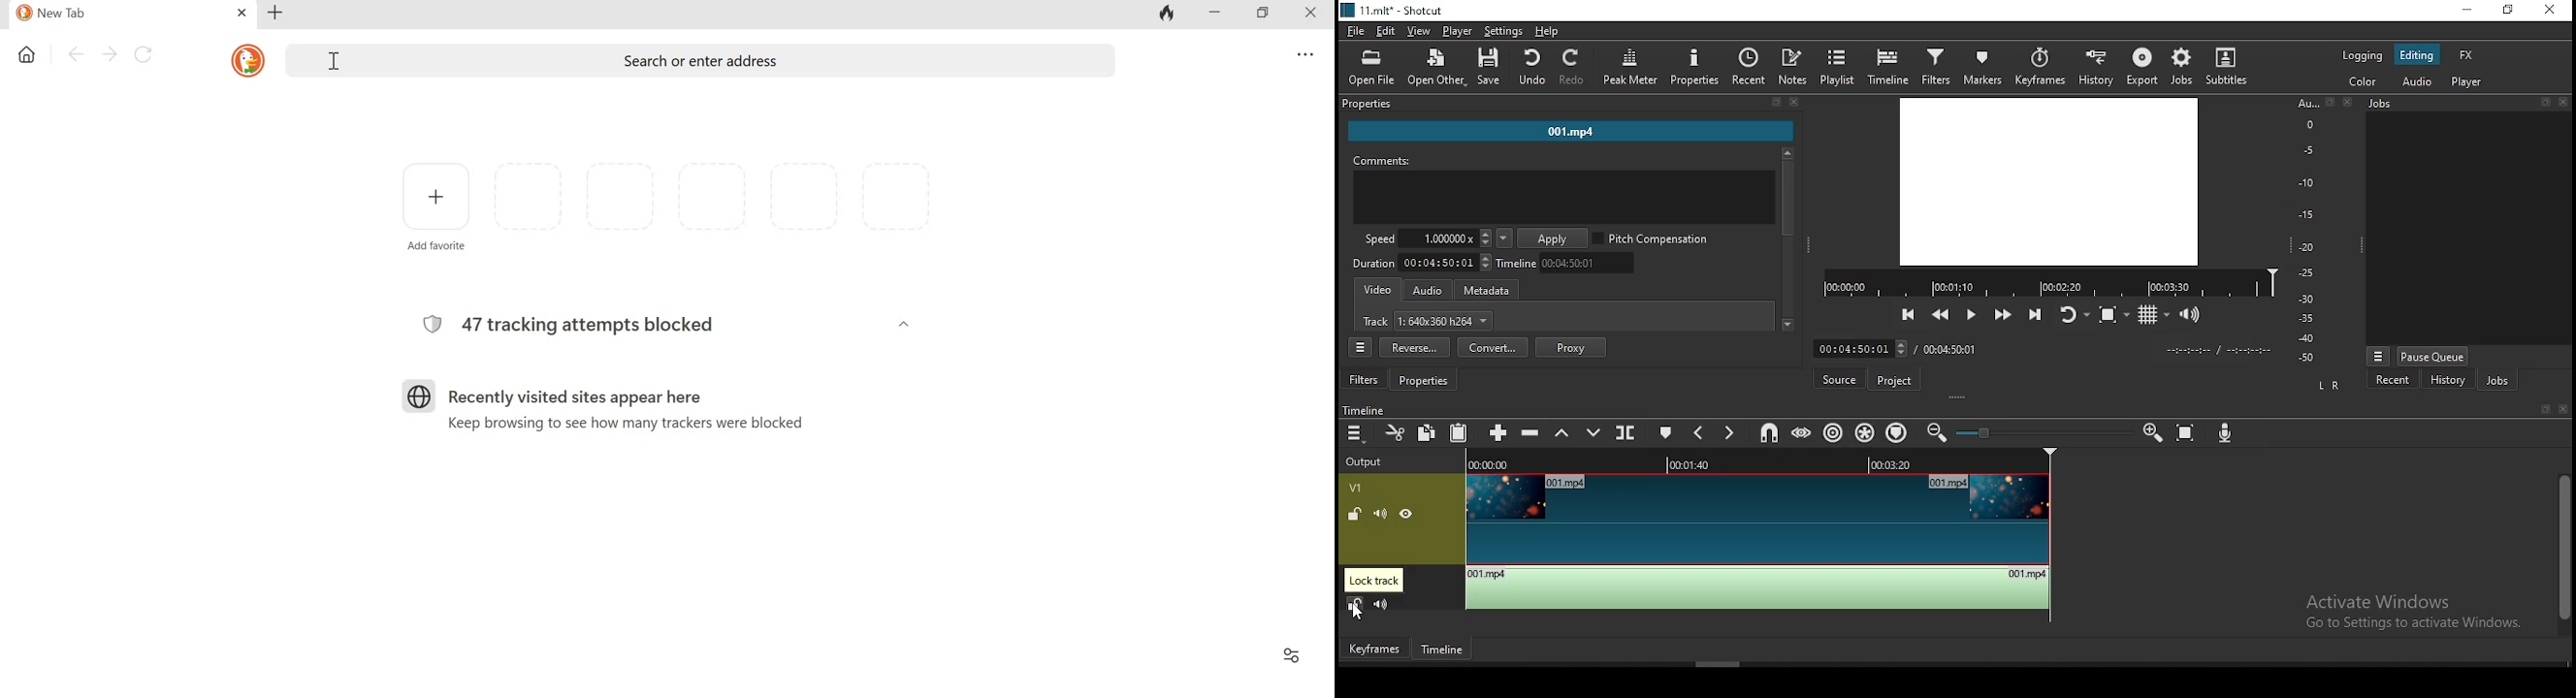 This screenshot has height=700, width=2576. Describe the element at coordinates (1756, 590) in the screenshot. I see `audio track` at that location.